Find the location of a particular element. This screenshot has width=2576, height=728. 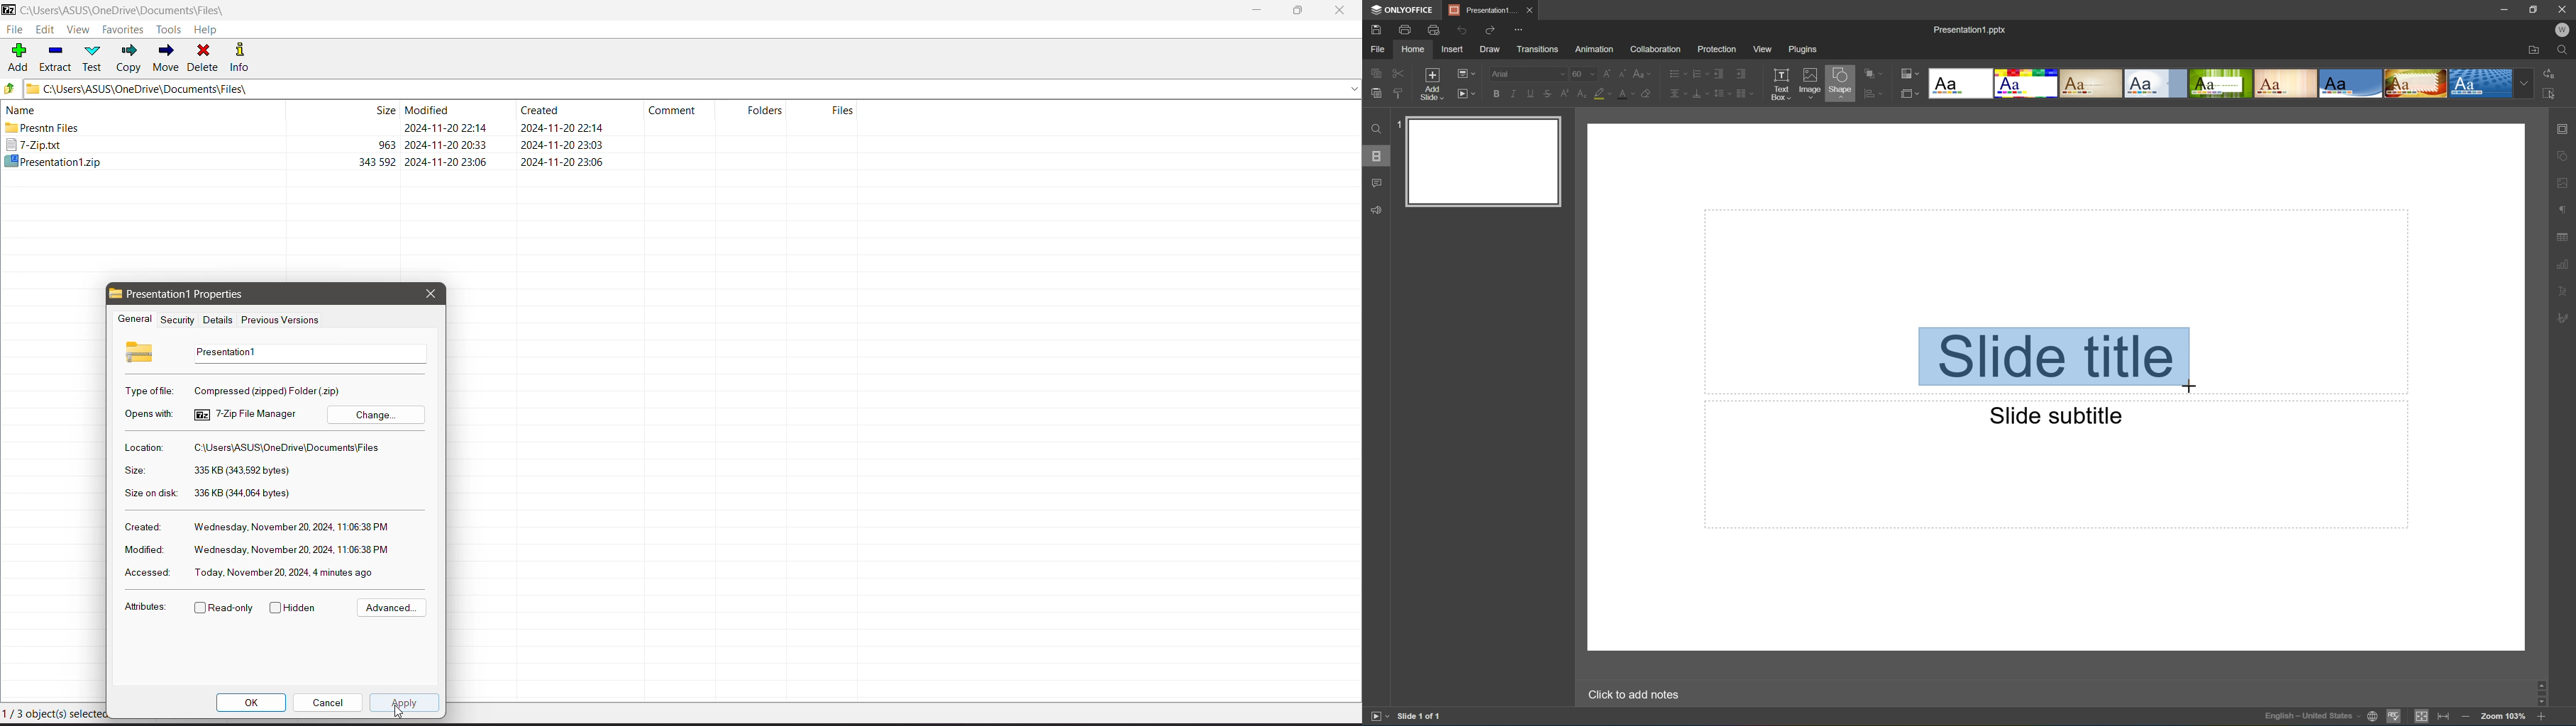

Location of the selected file is located at coordinates (291, 448).